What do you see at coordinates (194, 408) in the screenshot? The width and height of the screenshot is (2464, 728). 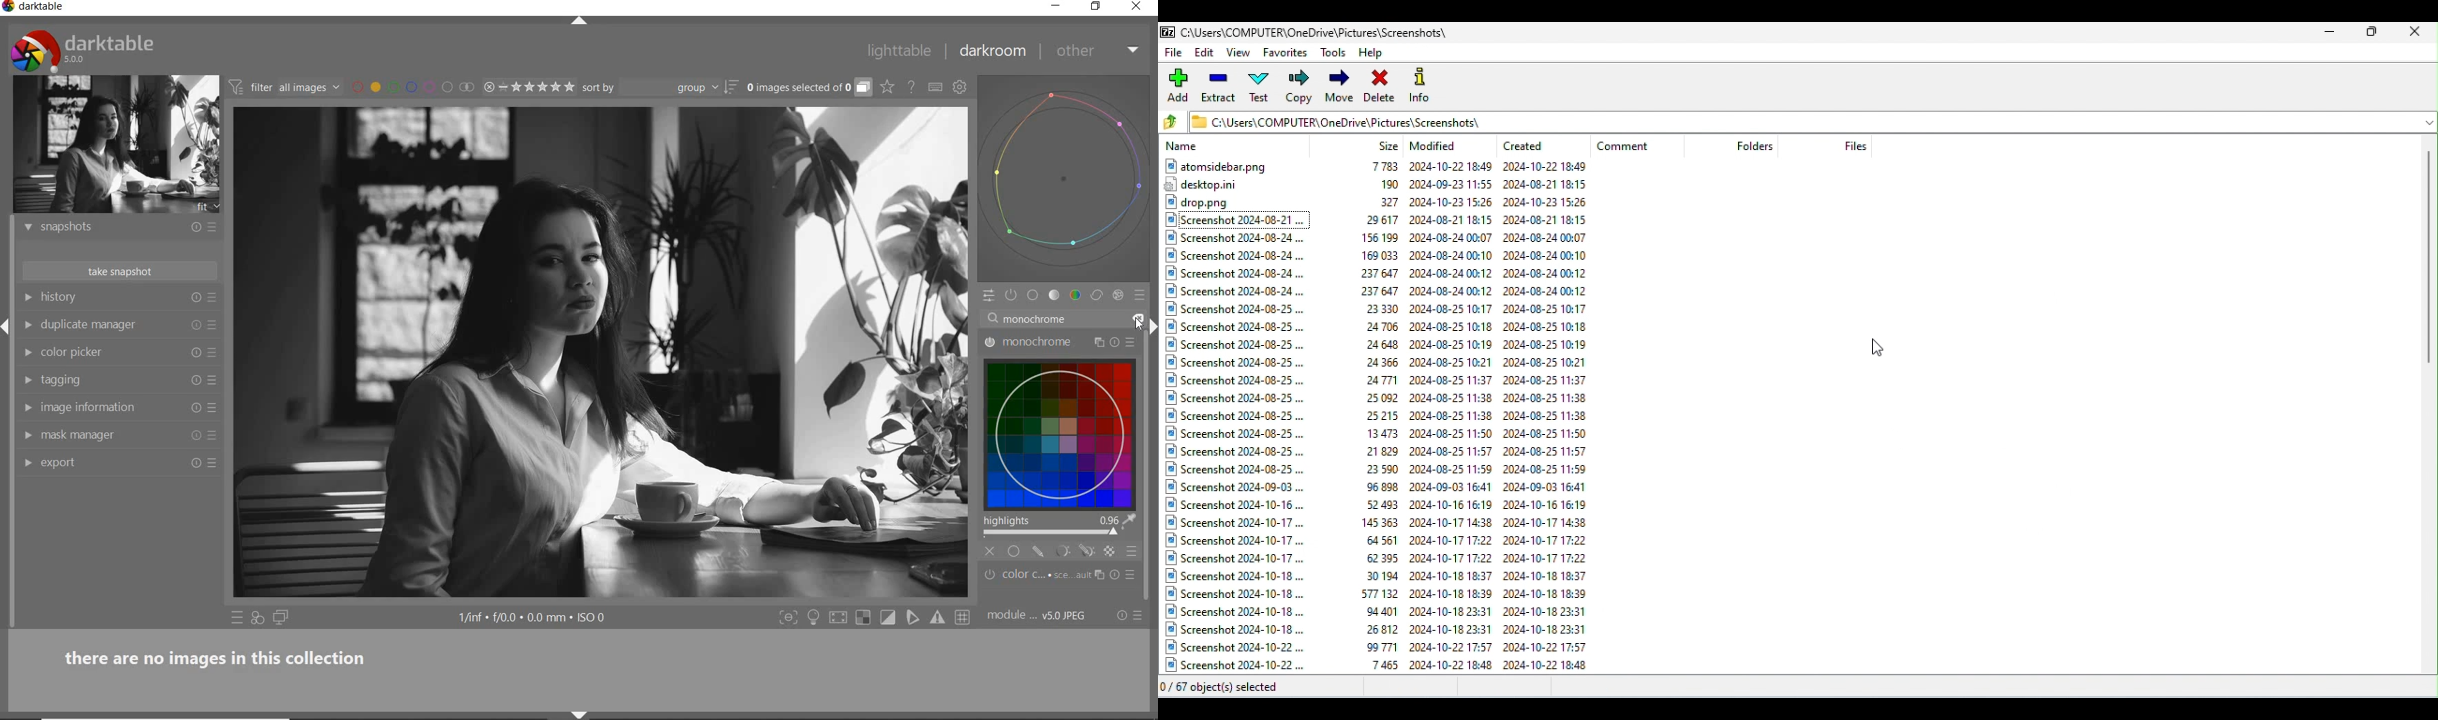 I see `reset` at bounding box center [194, 408].